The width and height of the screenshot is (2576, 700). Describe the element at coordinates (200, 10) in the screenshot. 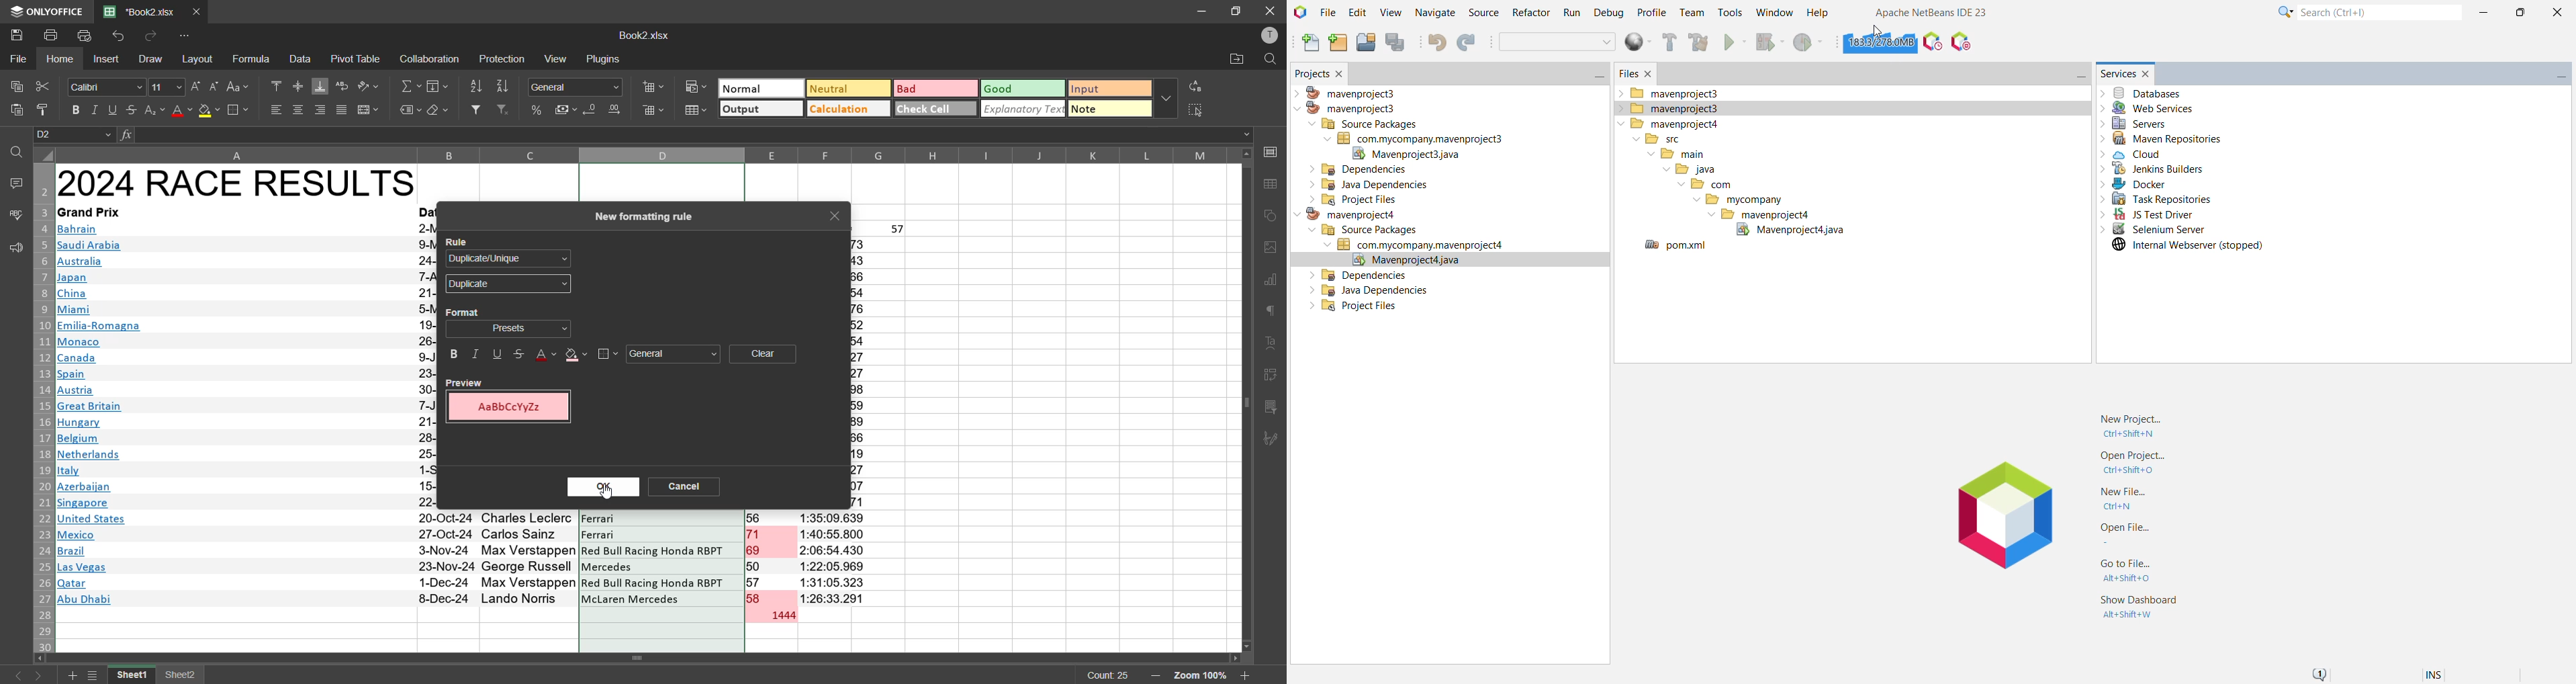

I see `close tab` at that location.